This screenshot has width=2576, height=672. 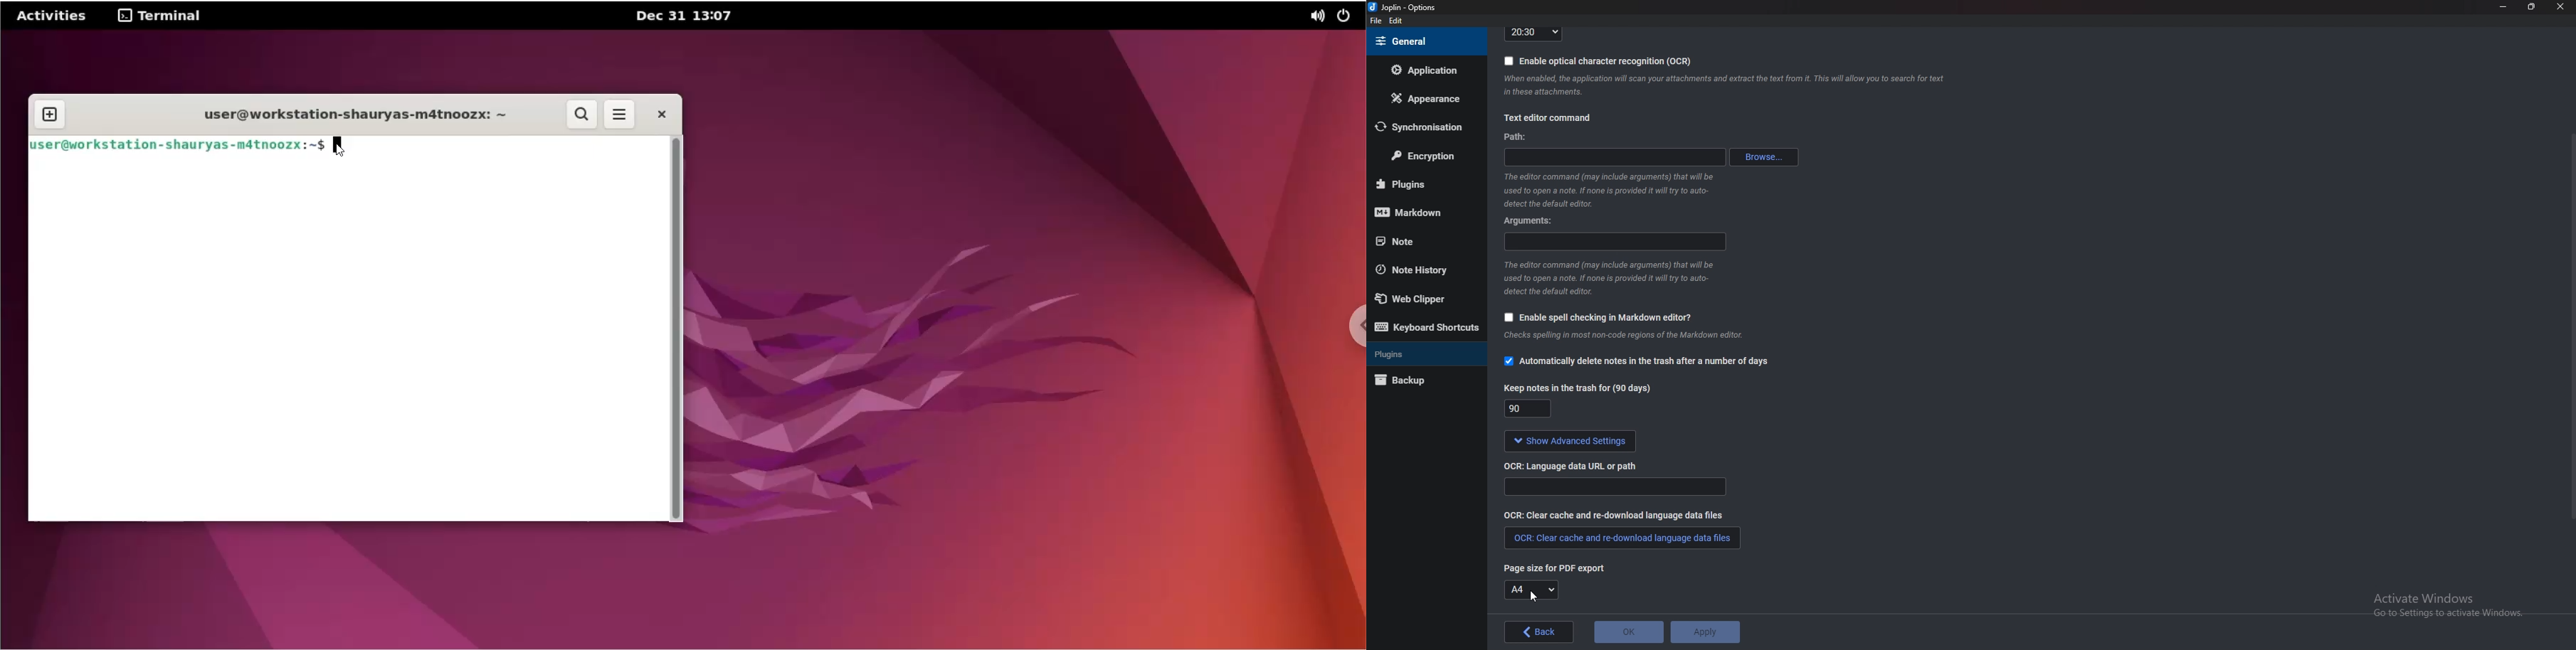 What do you see at coordinates (1766, 157) in the screenshot?
I see `Browse` at bounding box center [1766, 157].